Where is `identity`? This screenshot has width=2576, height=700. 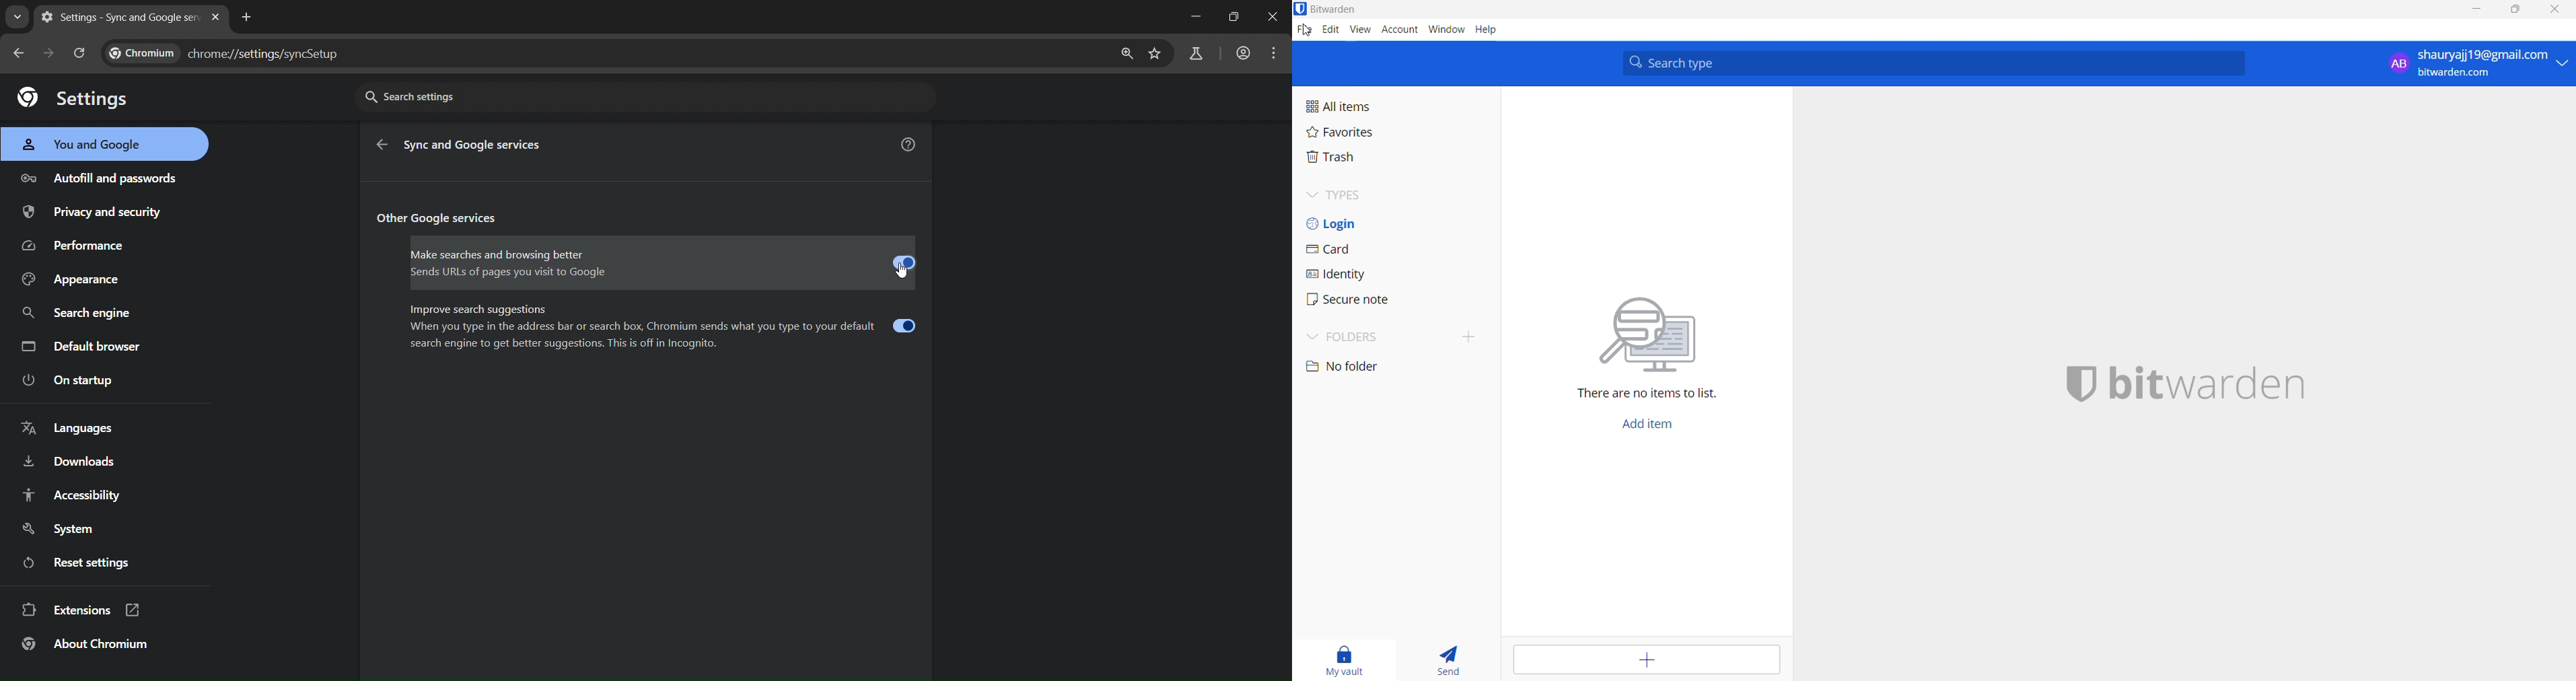 identity is located at coordinates (1405, 274).